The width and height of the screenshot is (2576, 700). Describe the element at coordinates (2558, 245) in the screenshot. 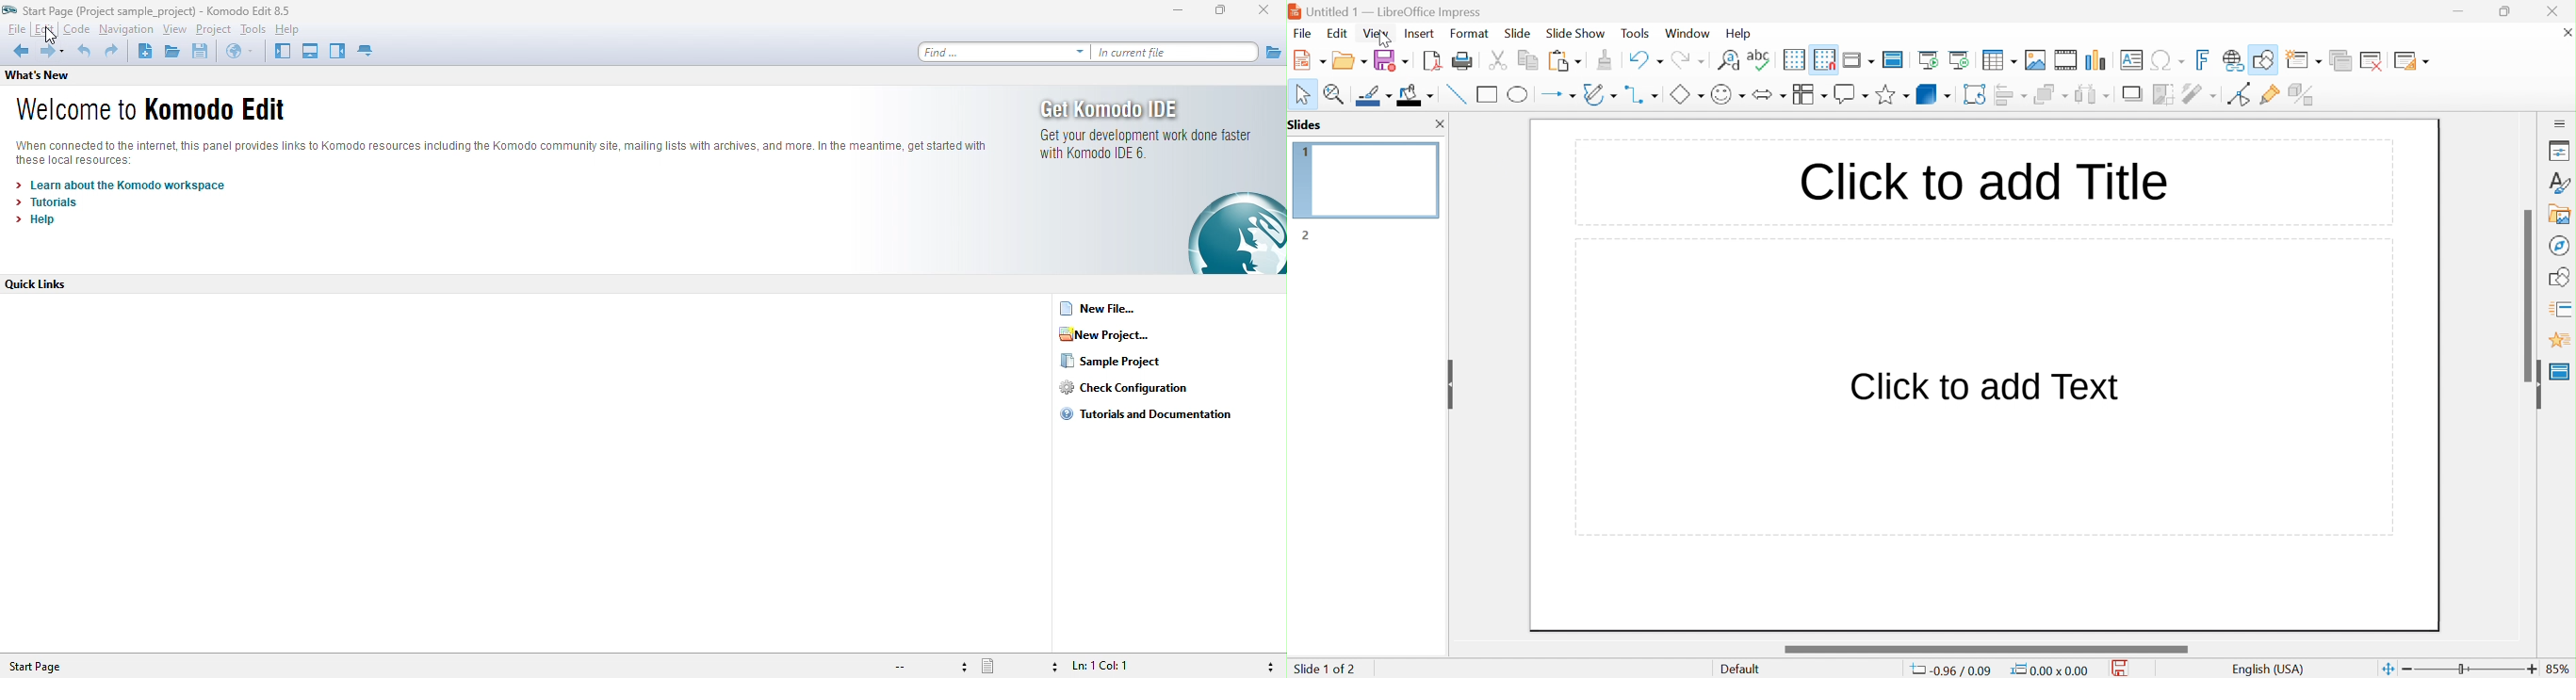

I see `navigation` at that location.